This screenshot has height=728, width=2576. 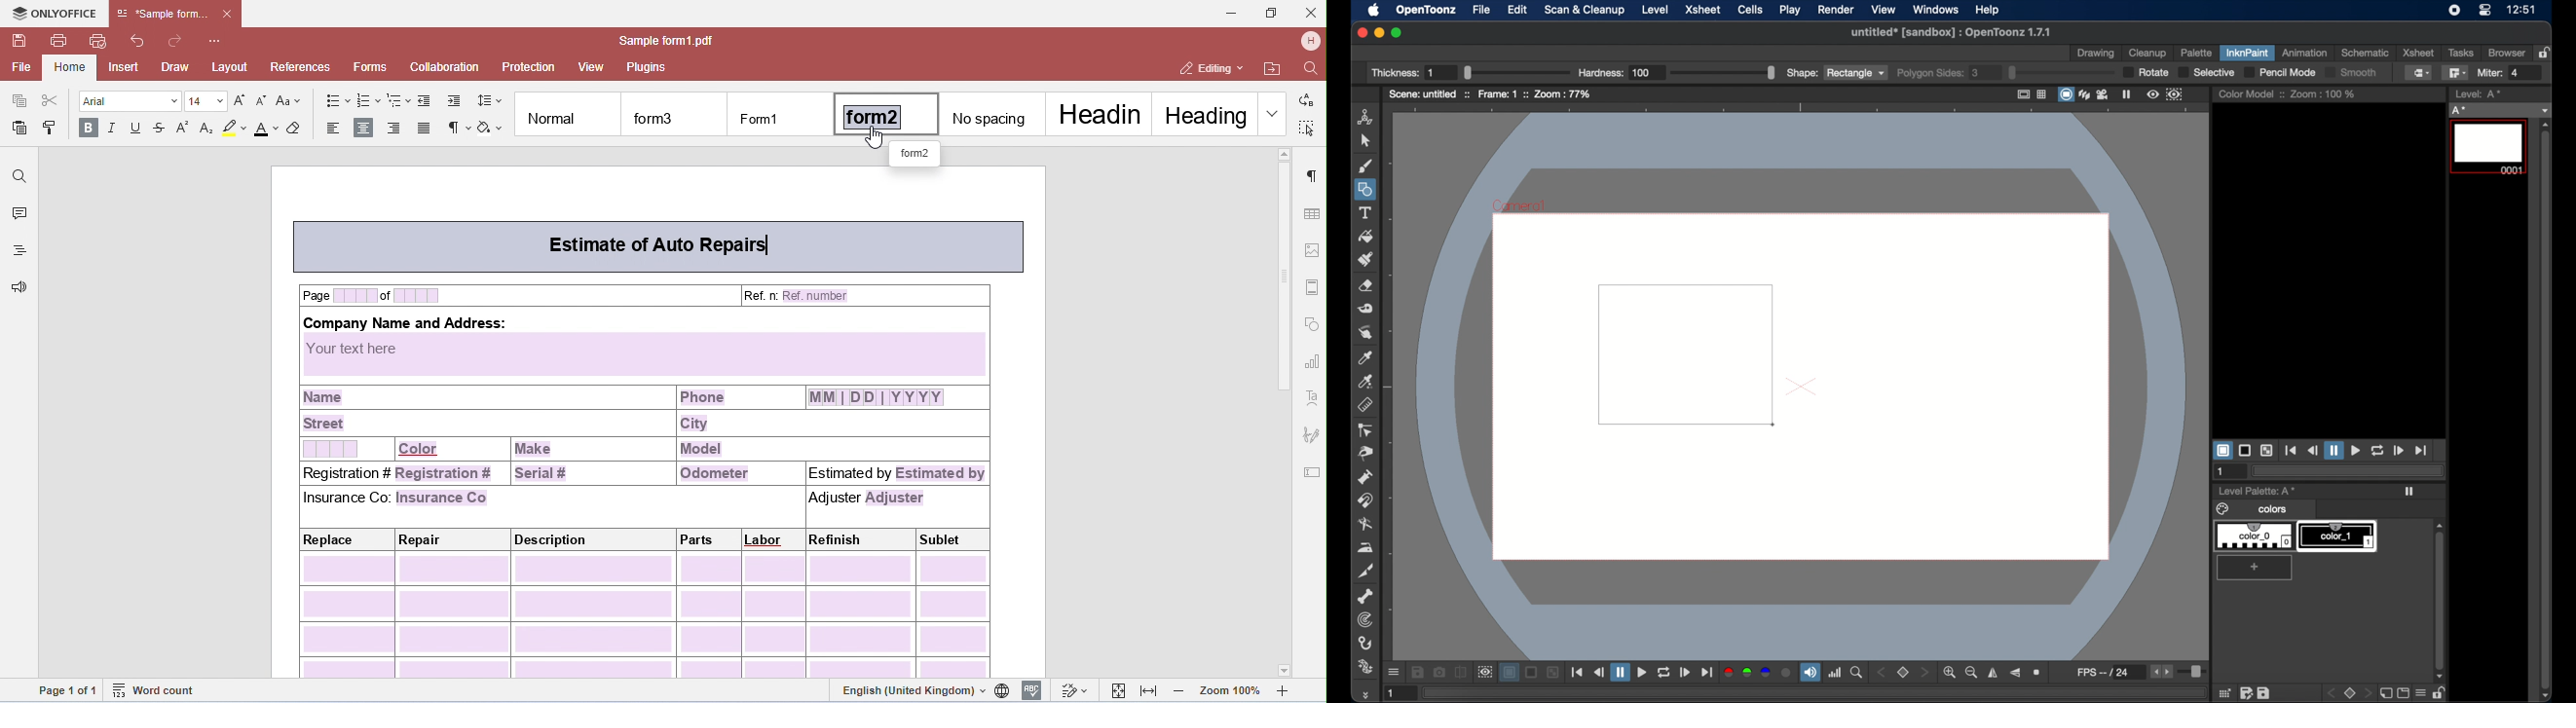 I want to click on field guide, so click(x=2043, y=94).